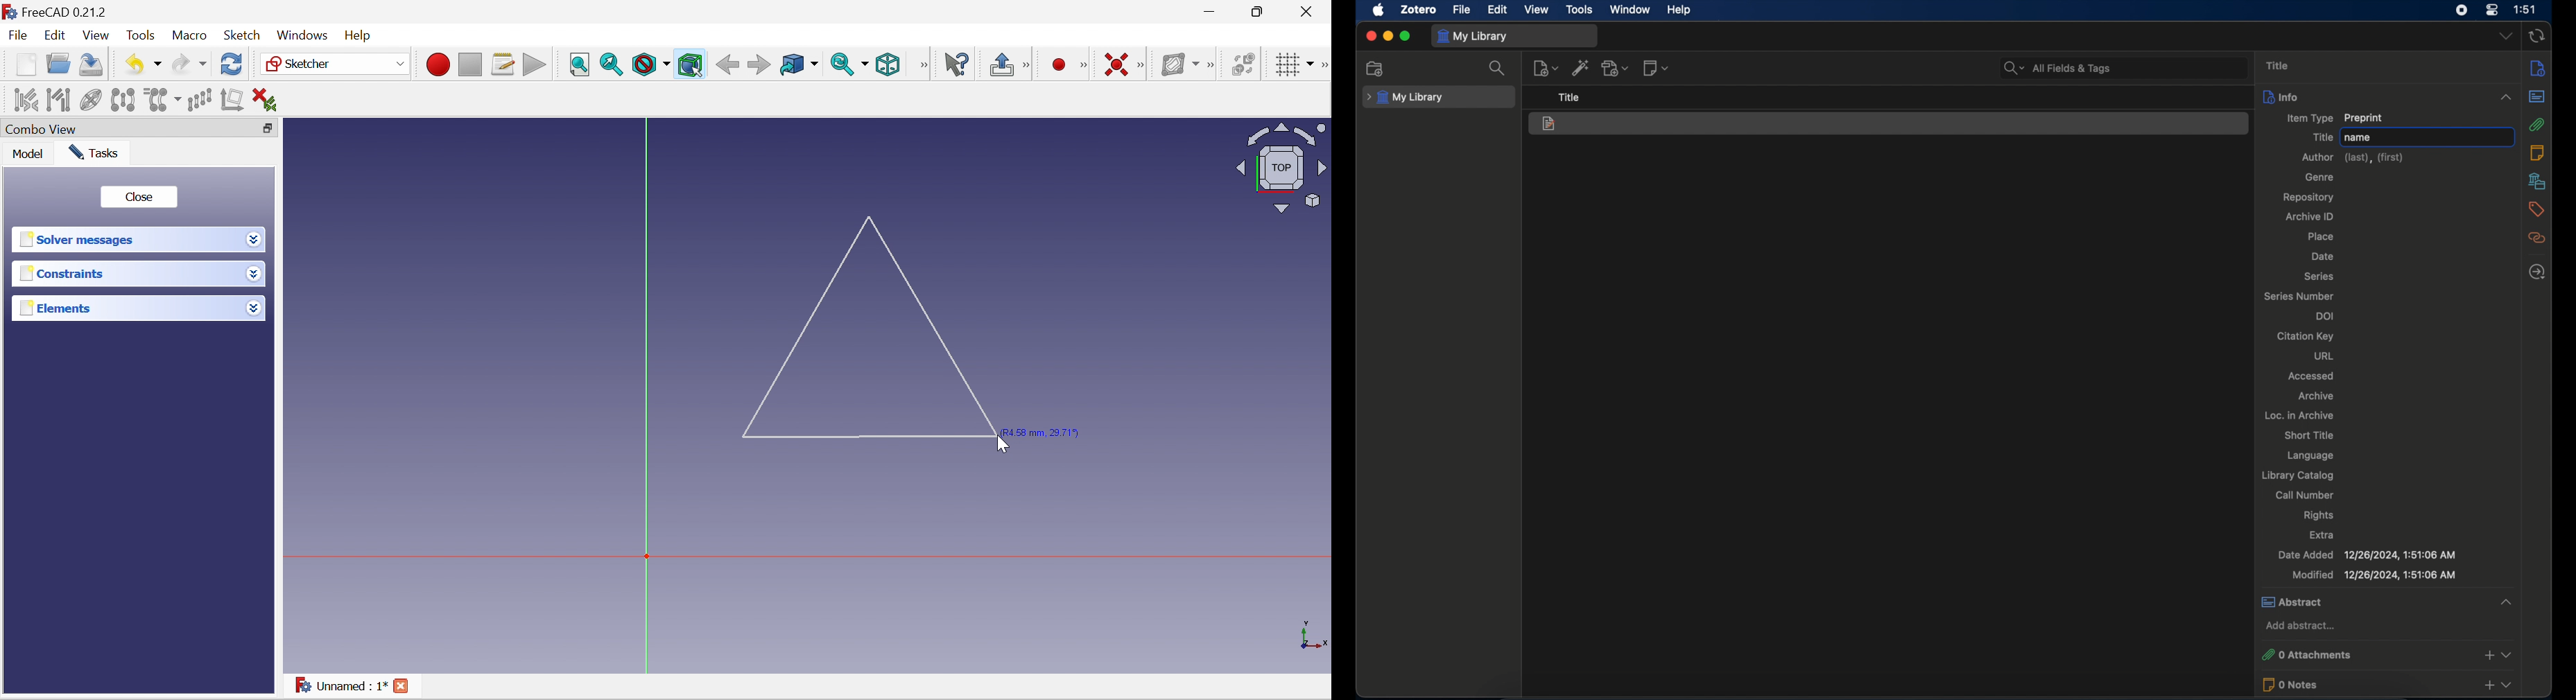 The width and height of the screenshot is (2576, 700). Describe the element at coordinates (1141, 66) in the screenshot. I see `[Sketcher constraints]` at that location.